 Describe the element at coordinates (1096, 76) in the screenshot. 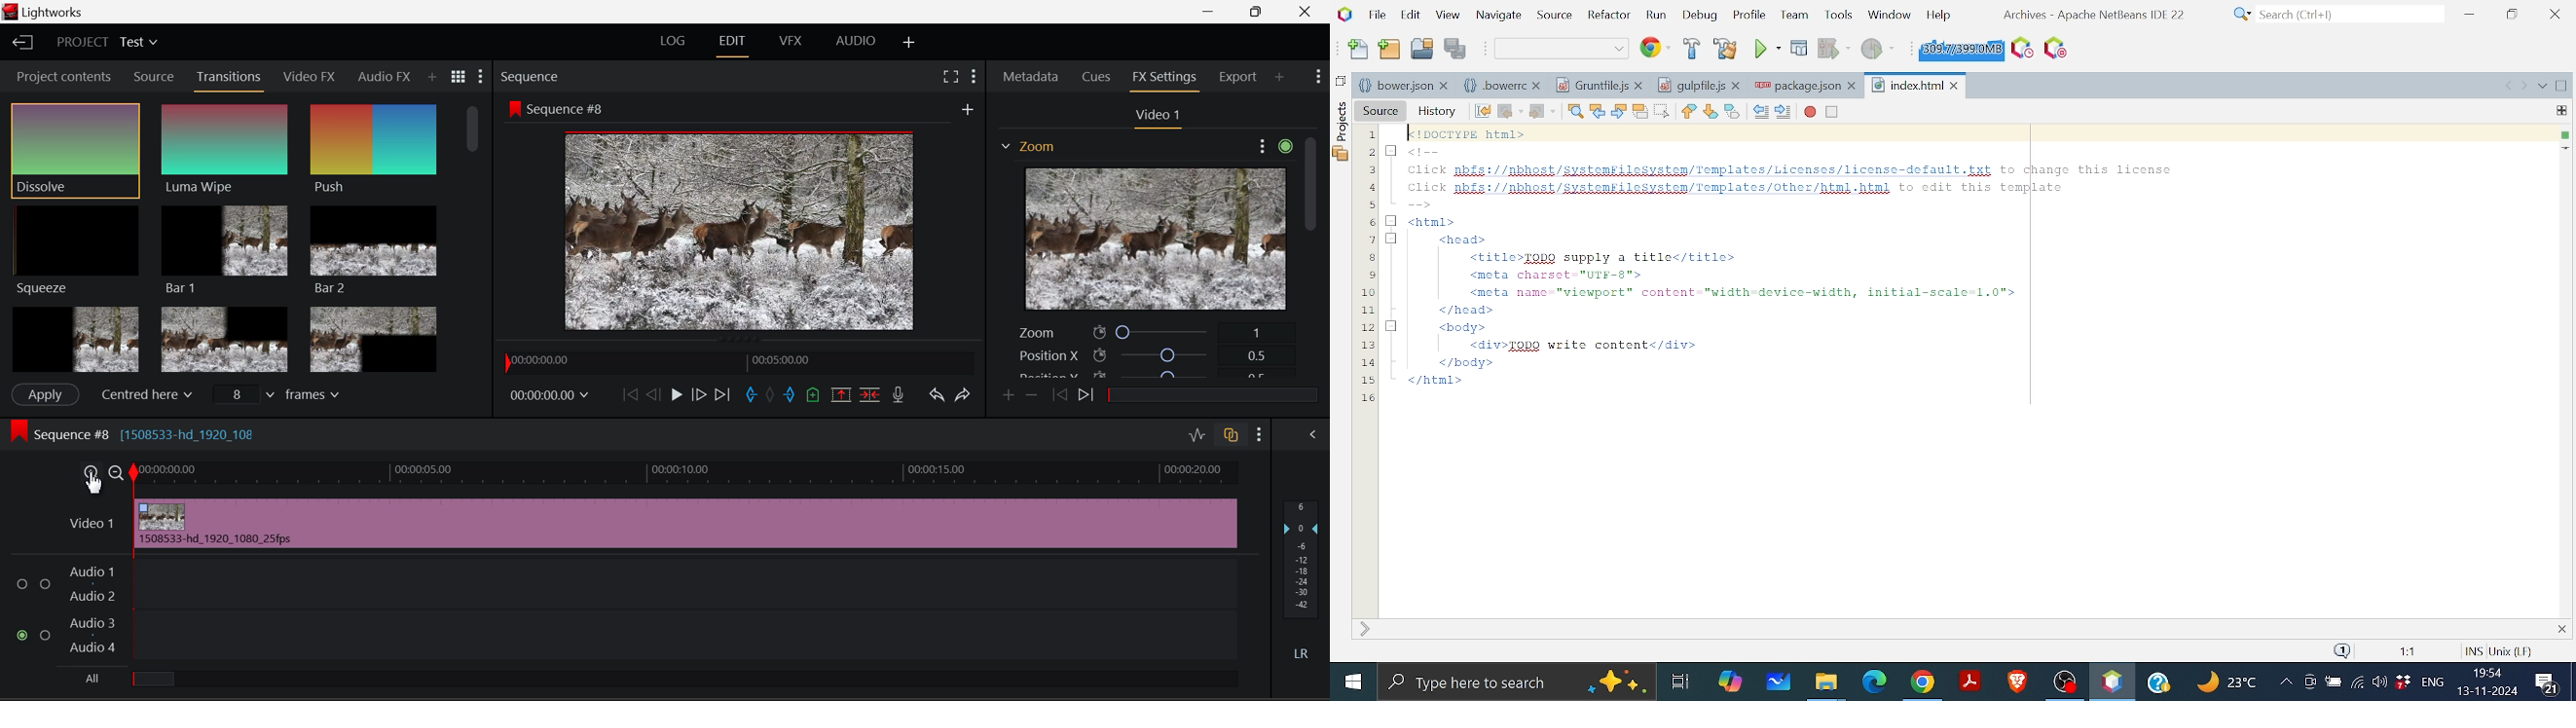

I see `Cues` at that location.